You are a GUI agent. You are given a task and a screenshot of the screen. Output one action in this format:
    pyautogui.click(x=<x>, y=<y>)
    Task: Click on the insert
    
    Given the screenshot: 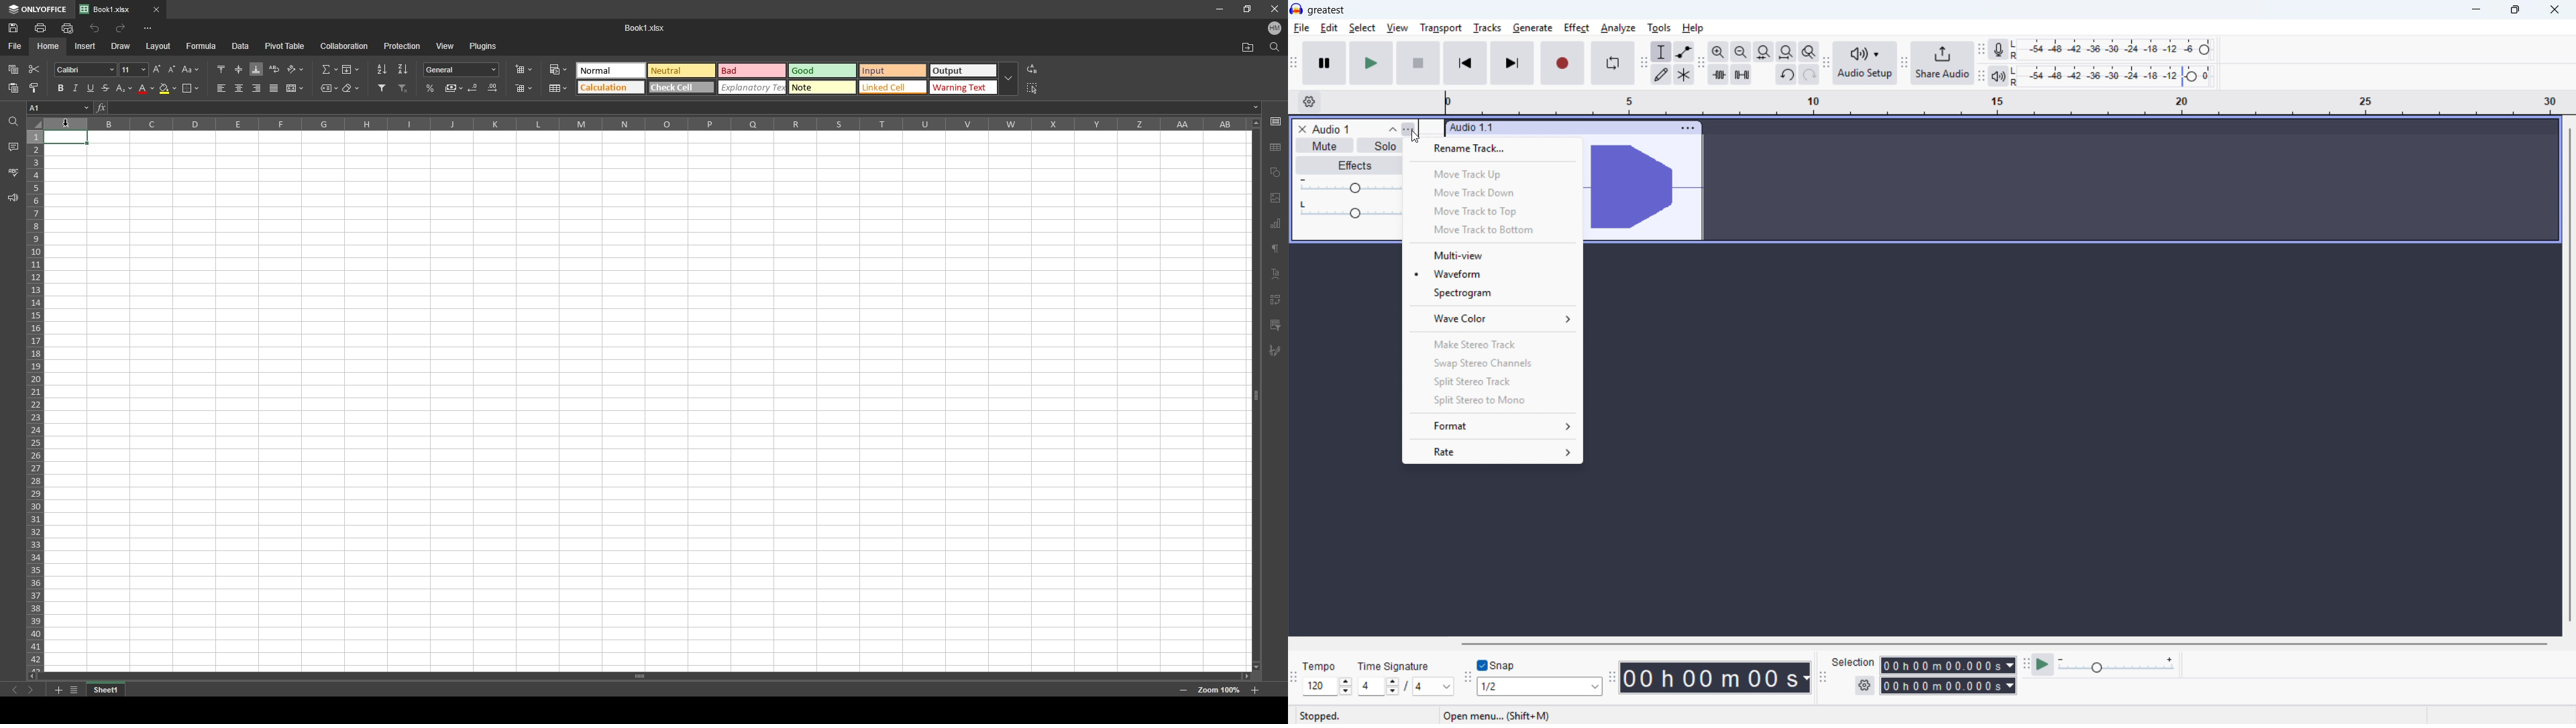 What is the action you would take?
    pyautogui.click(x=83, y=46)
    